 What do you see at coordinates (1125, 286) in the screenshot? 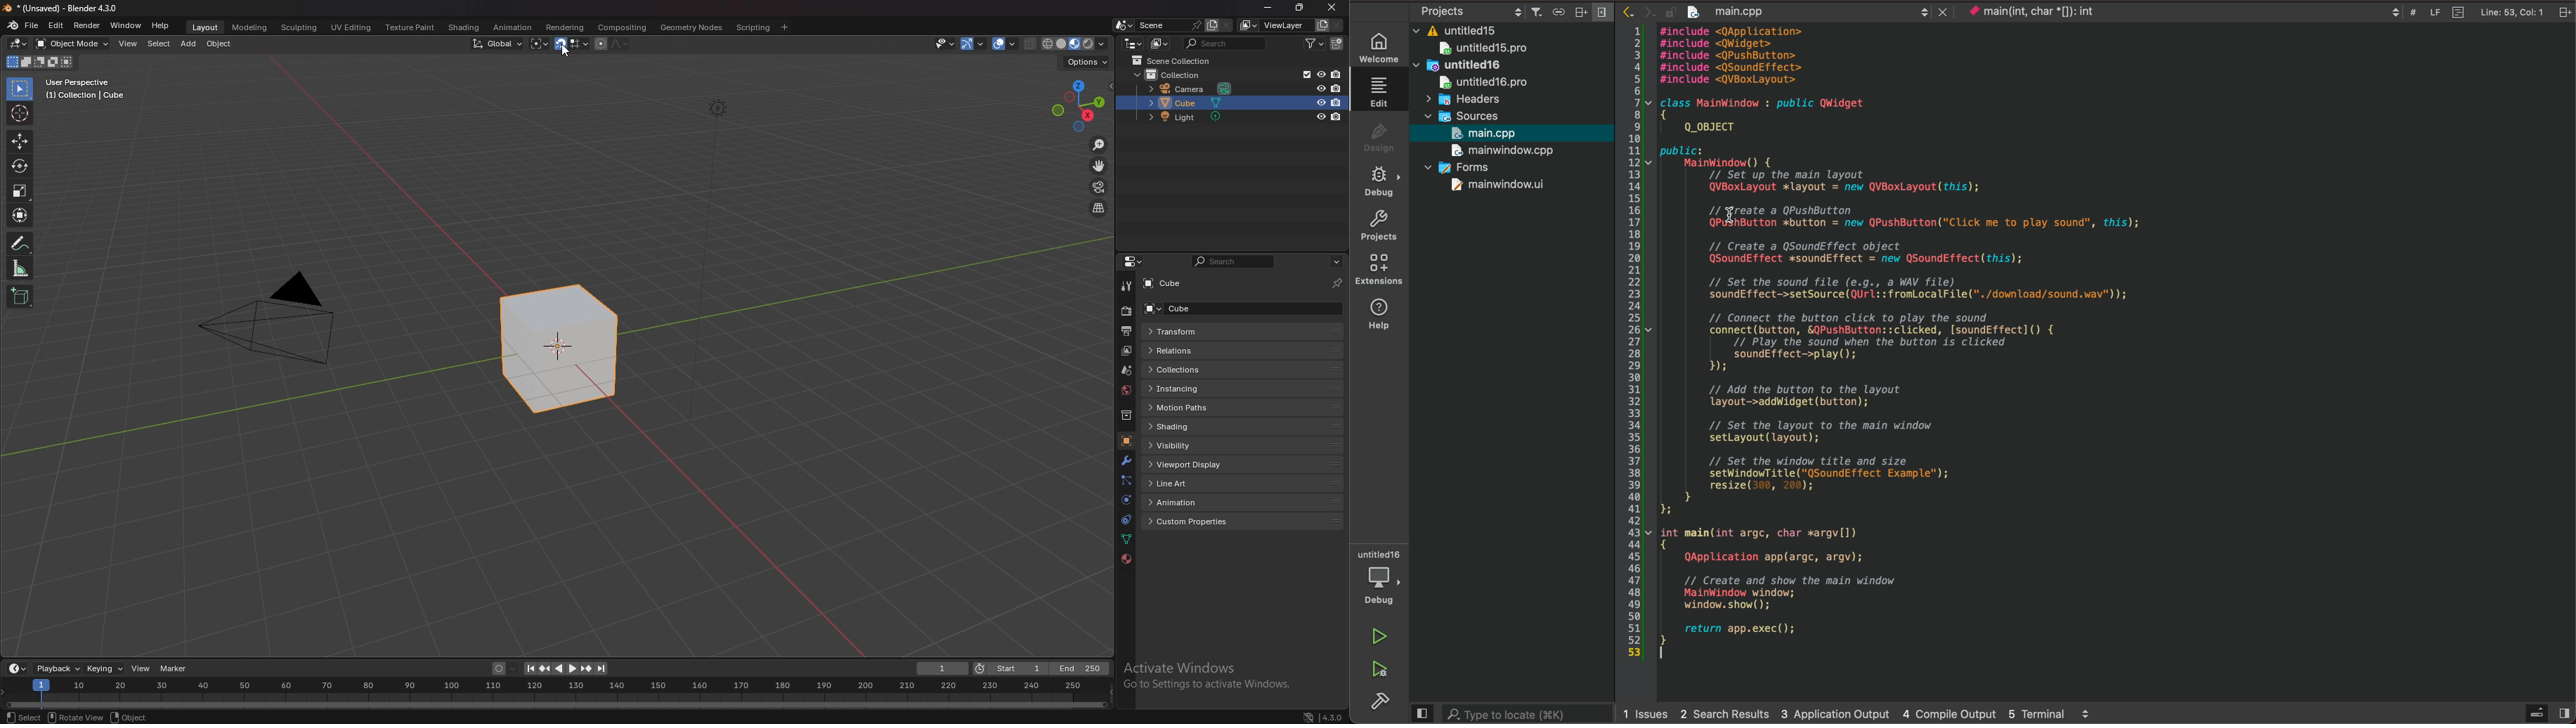
I see `tool` at bounding box center [1125, 286].